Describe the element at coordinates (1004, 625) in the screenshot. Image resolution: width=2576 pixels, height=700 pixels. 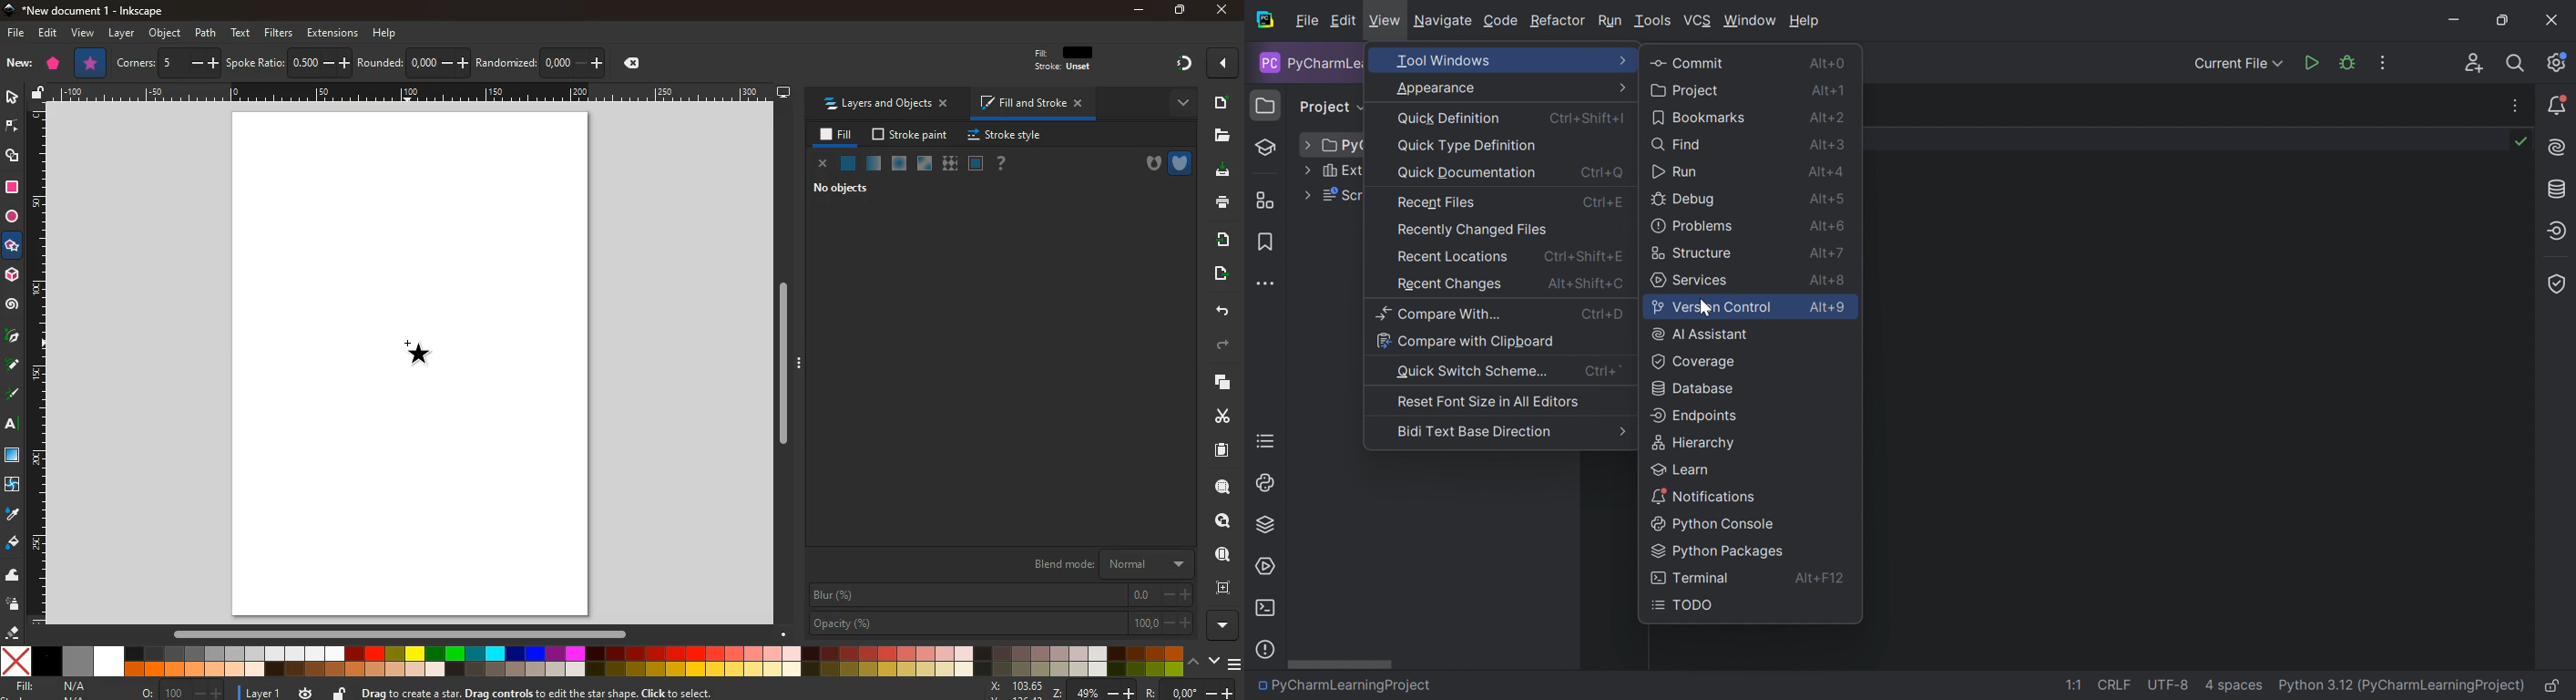
I see `opacity` at that location.